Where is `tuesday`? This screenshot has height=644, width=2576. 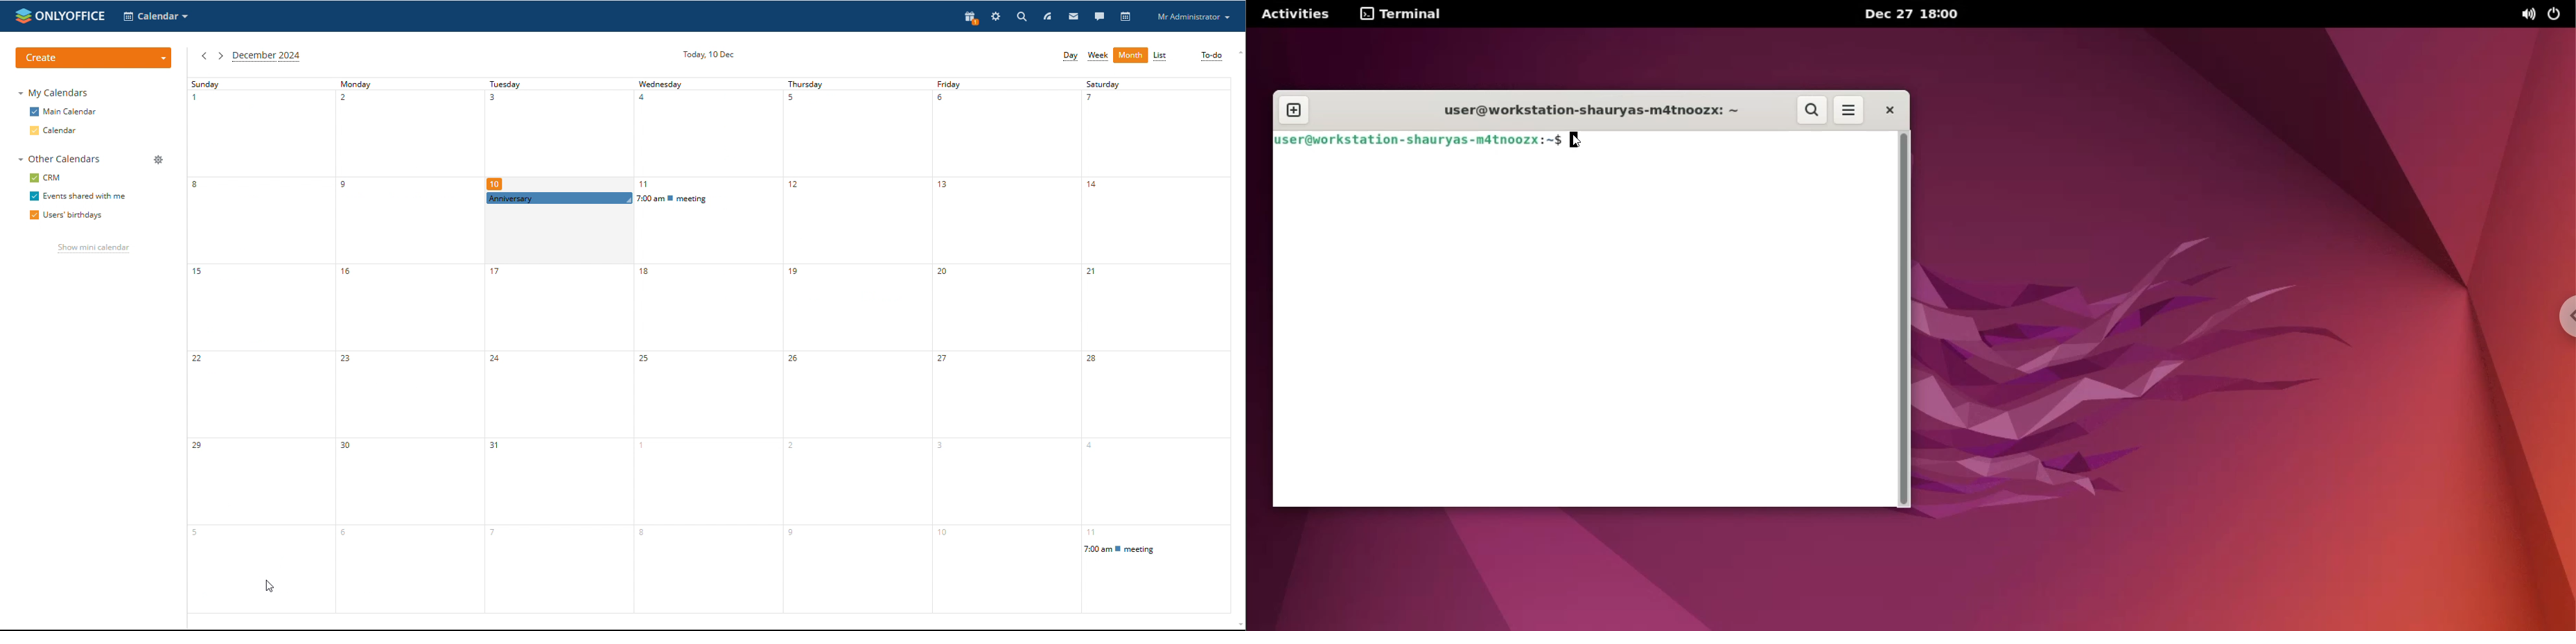 tuesday is located at coordinates (559, 134).